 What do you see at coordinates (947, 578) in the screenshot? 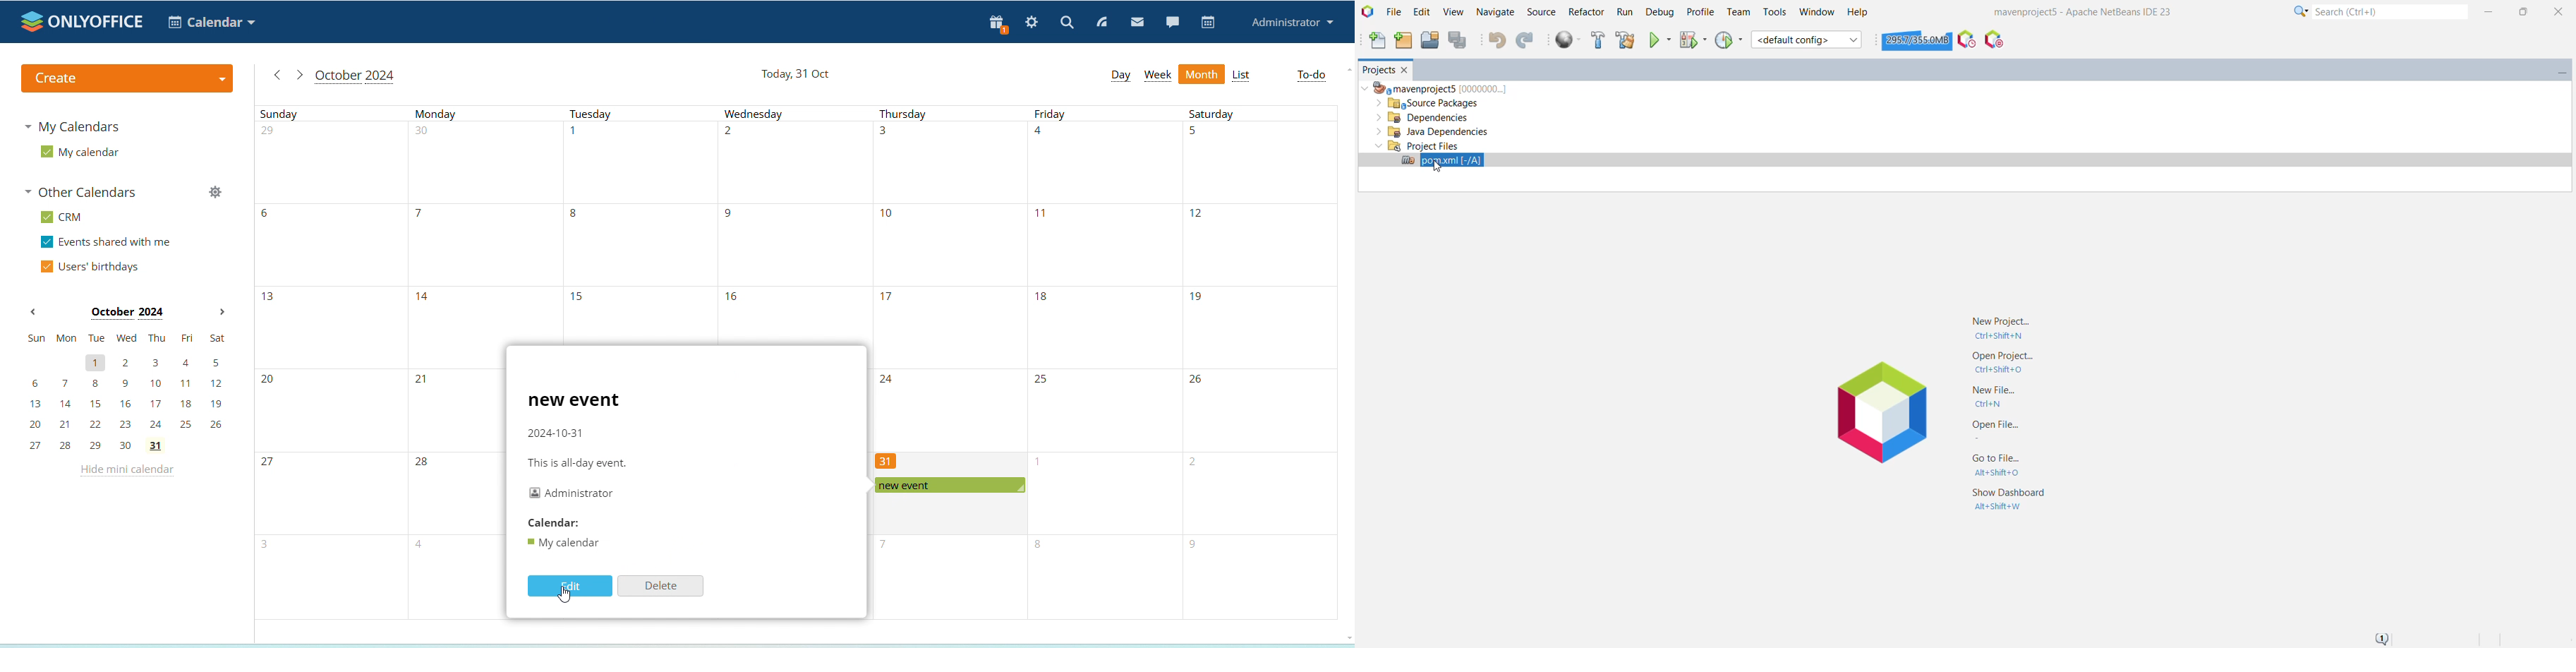
I see `Thursday 7th november` at bounding box center [947, 578].